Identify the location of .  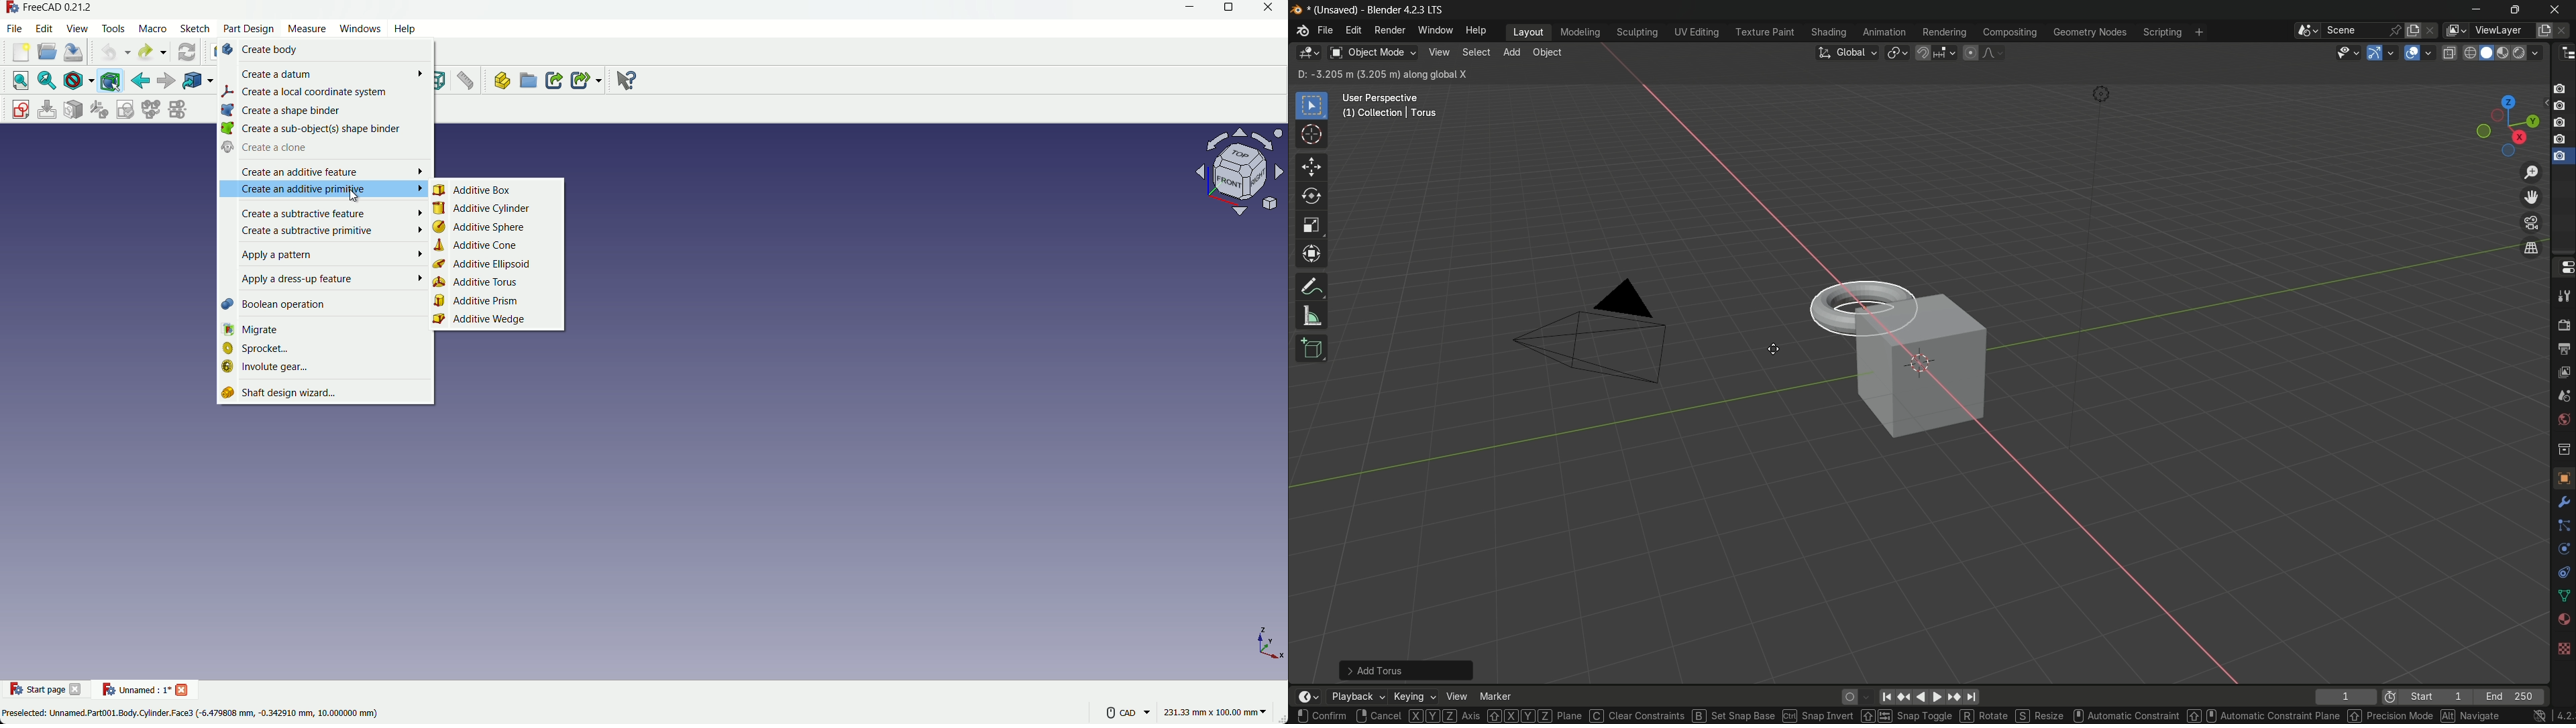
(196, 713).